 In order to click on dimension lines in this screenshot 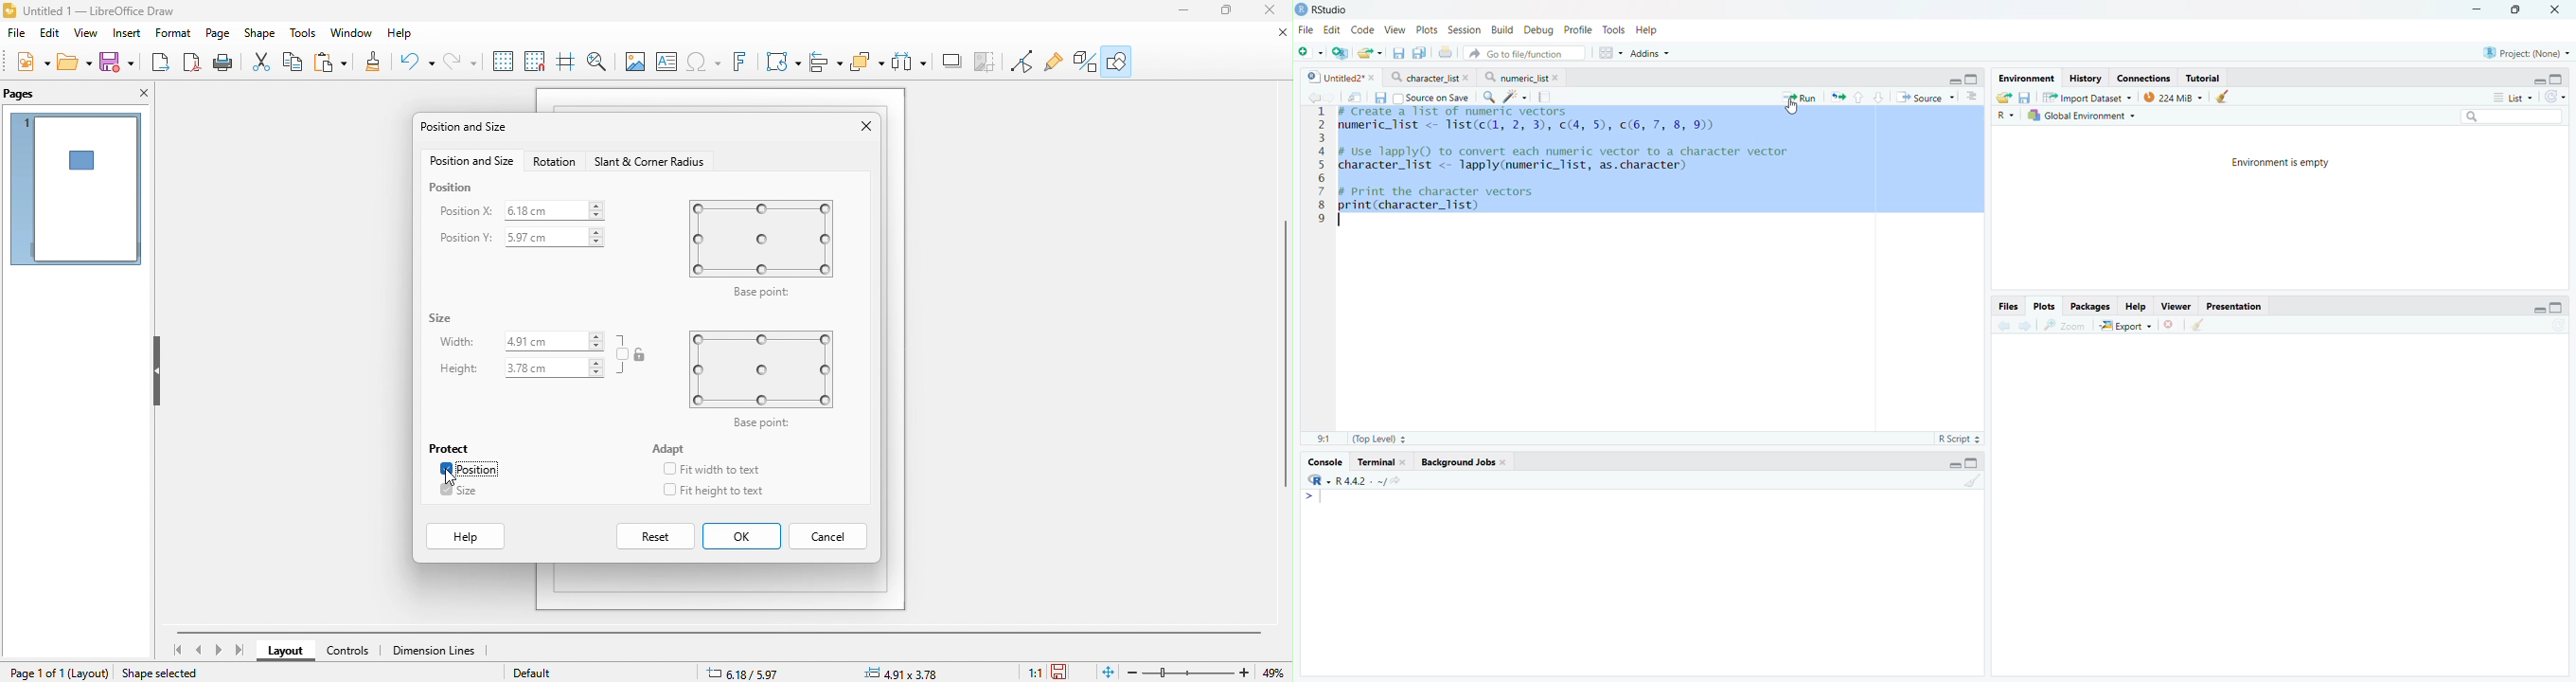, I will do `click(436, 651)`.